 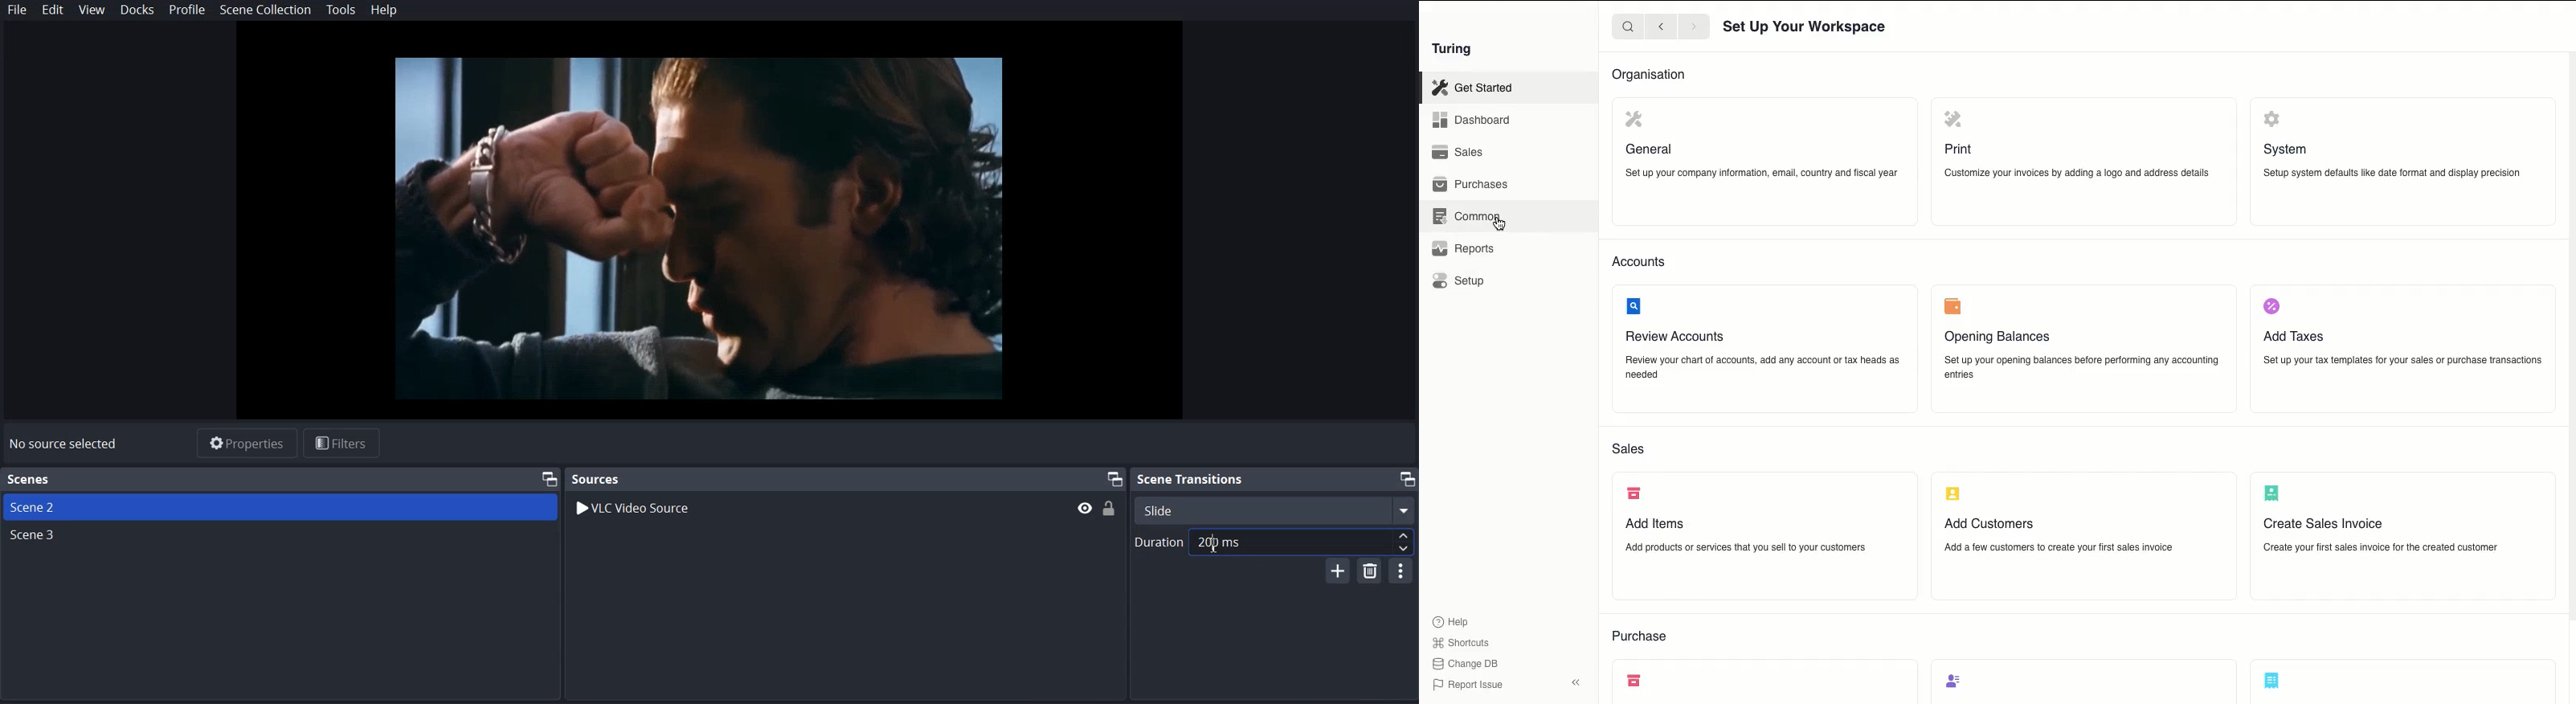 I want to click on Help, so click(x=1451, y=622).